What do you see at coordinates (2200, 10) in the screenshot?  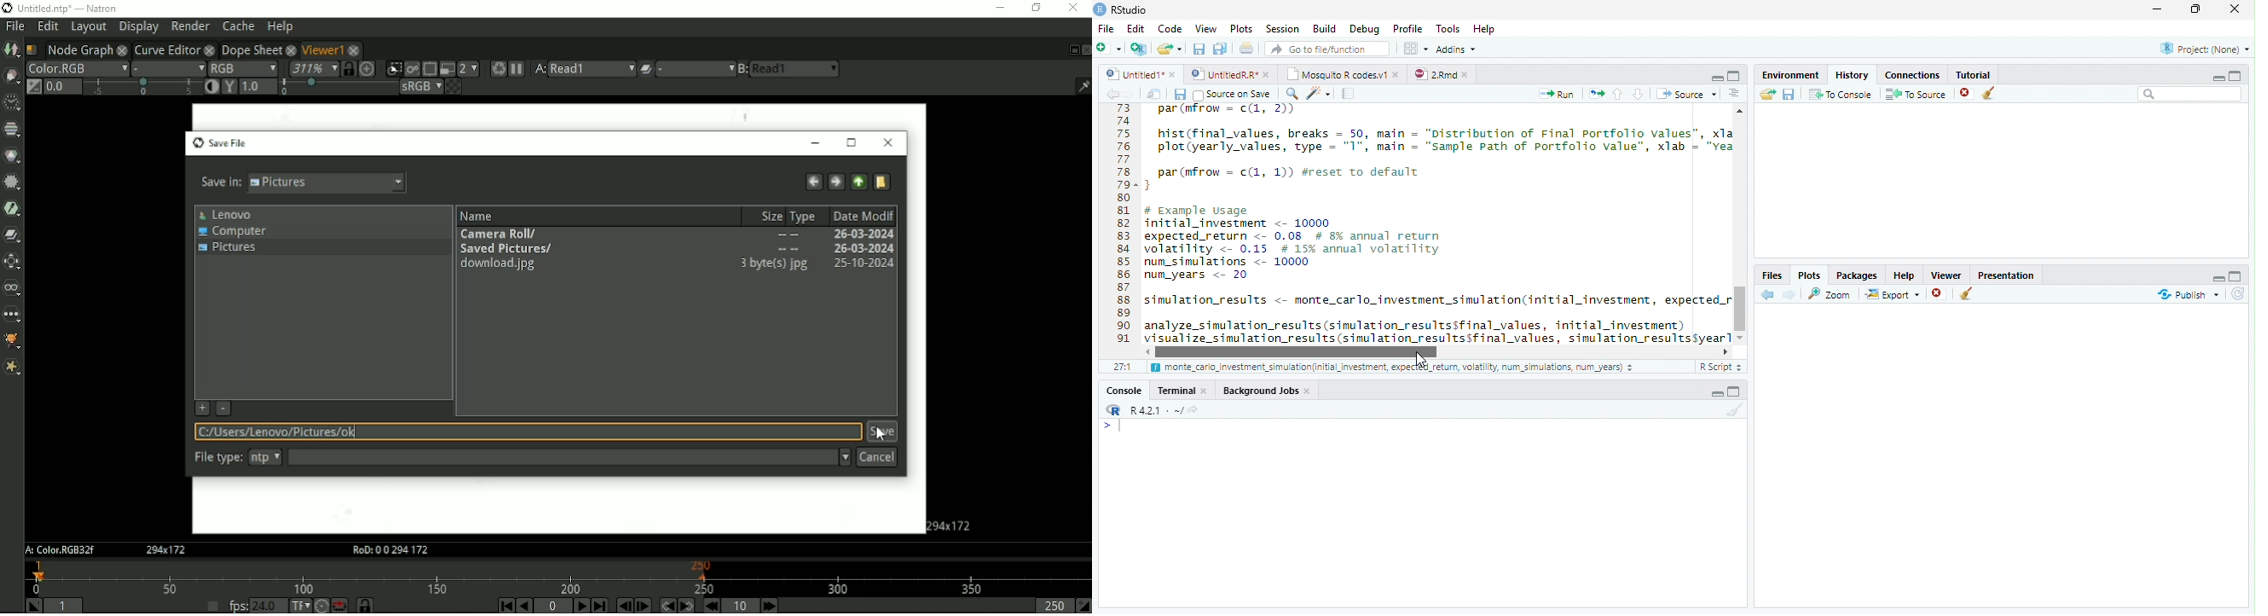 I see `Maximize` at bounding box center [2200, 10].